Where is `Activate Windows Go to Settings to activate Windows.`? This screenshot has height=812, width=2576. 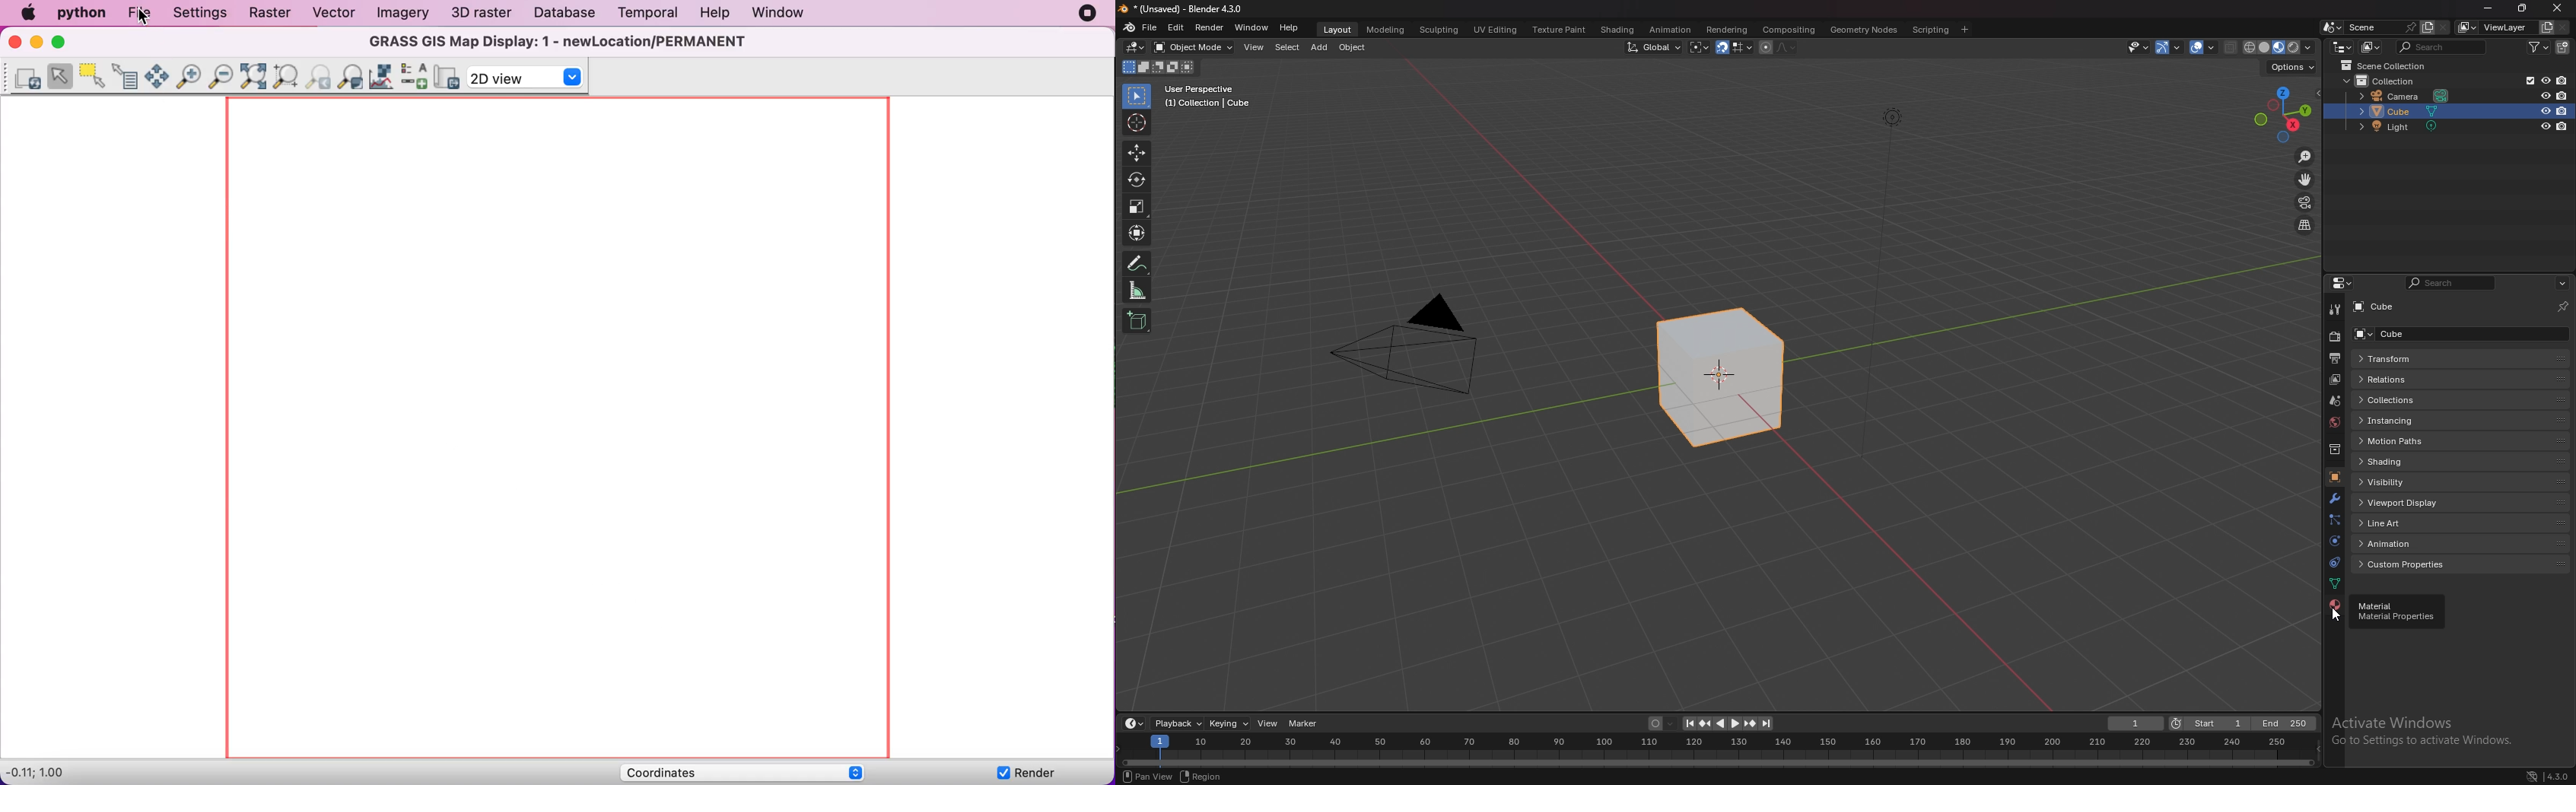 Activate Windows Go to Settings to activate Windows. is located at coordinates (2423, 735).